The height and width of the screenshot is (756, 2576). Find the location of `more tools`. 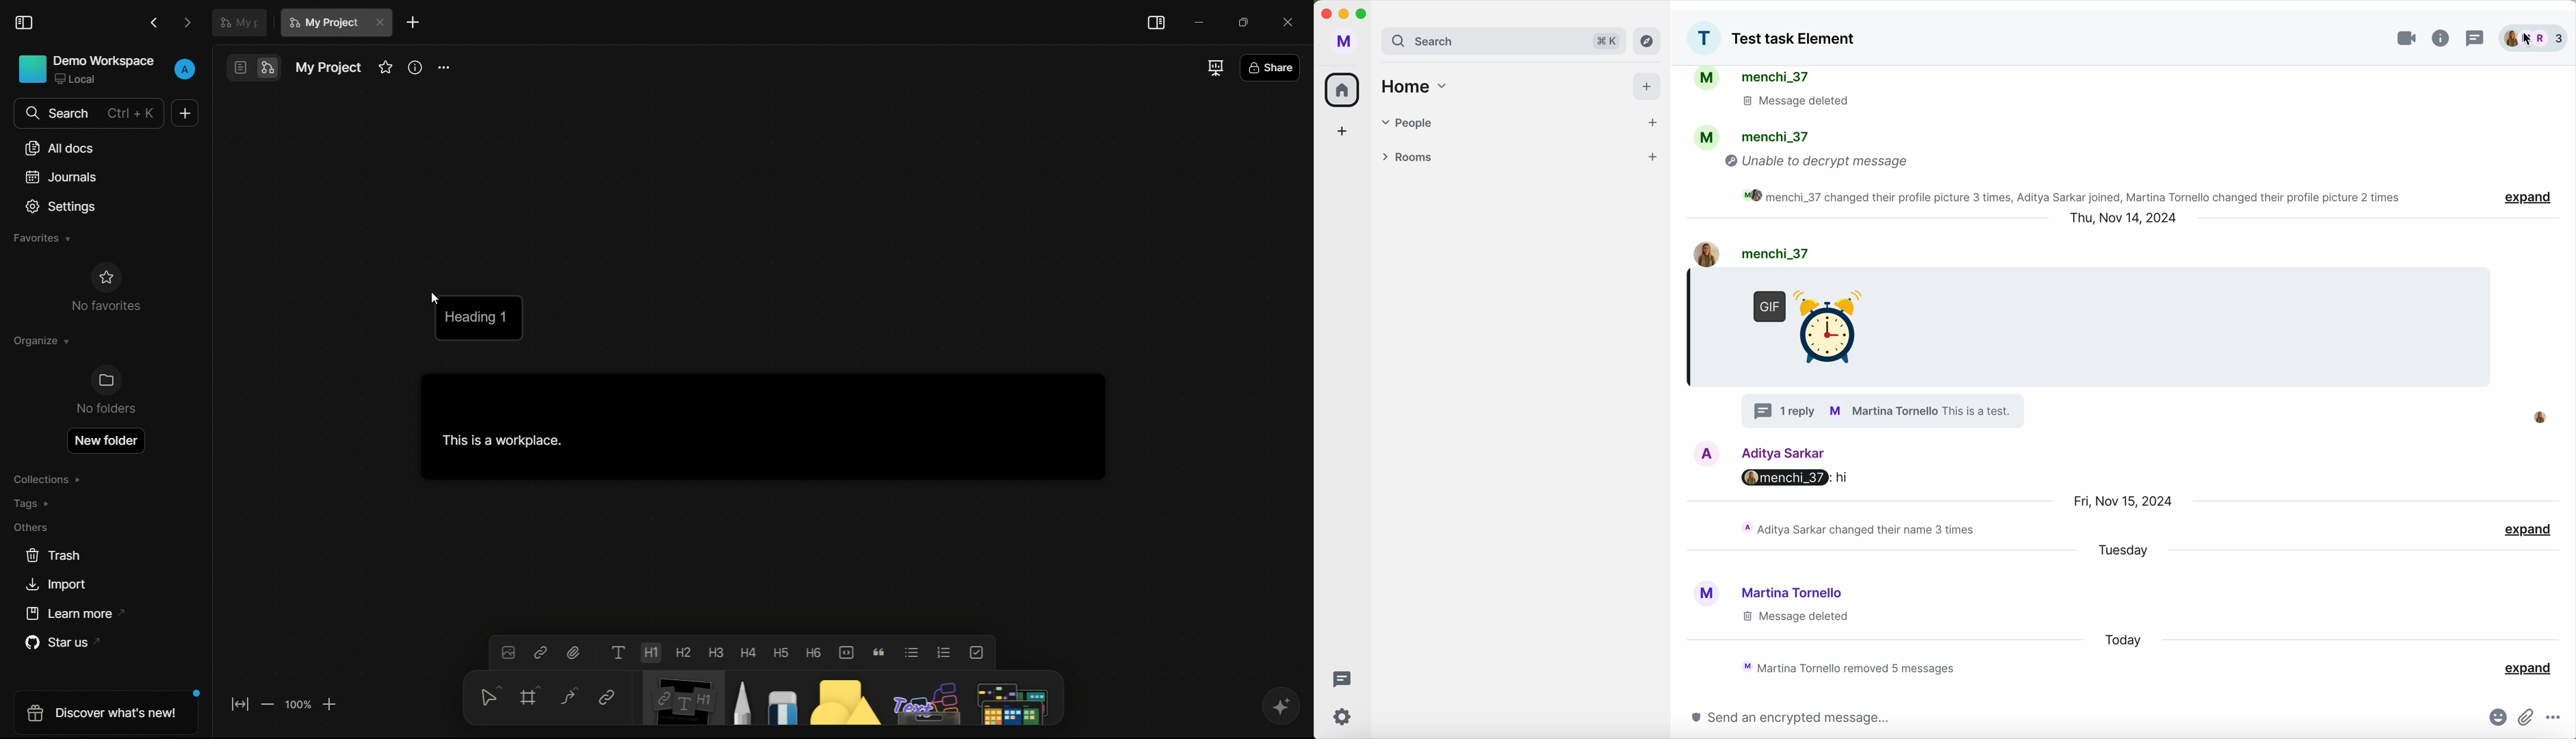

more tools is located at coordinates (1012, 699).